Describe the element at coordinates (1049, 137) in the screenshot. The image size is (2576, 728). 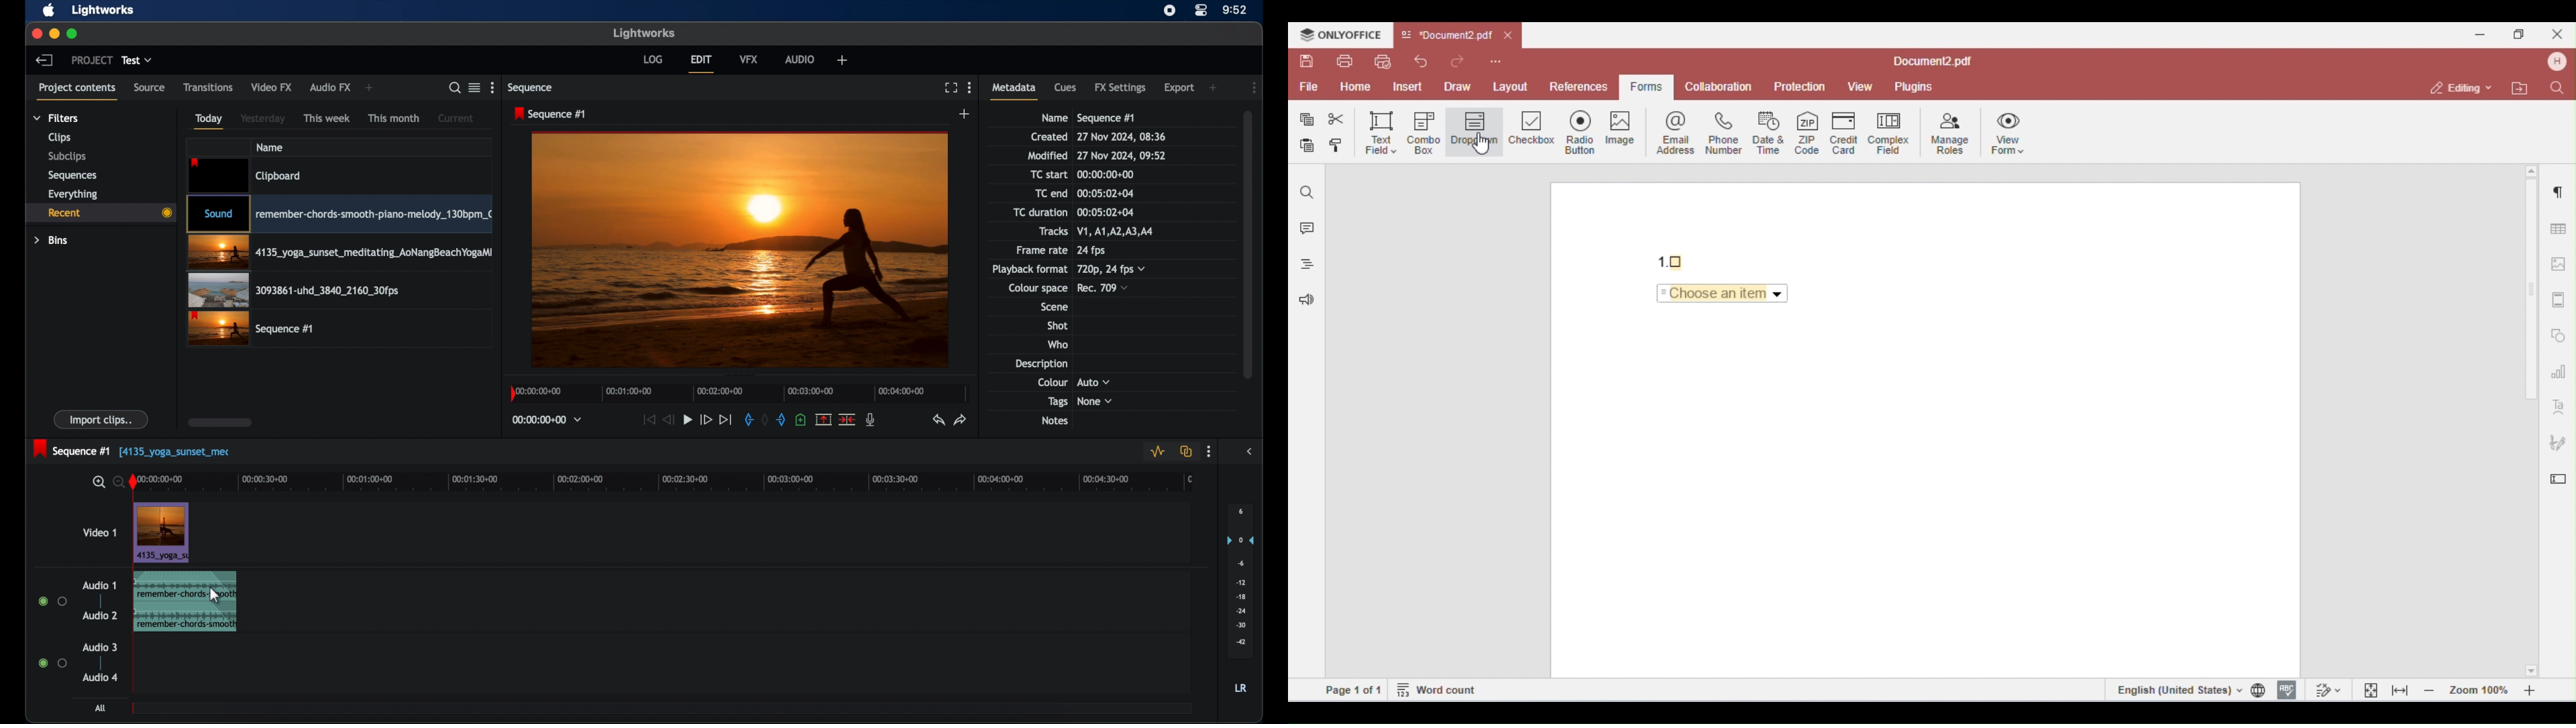
I see `created` at that location.